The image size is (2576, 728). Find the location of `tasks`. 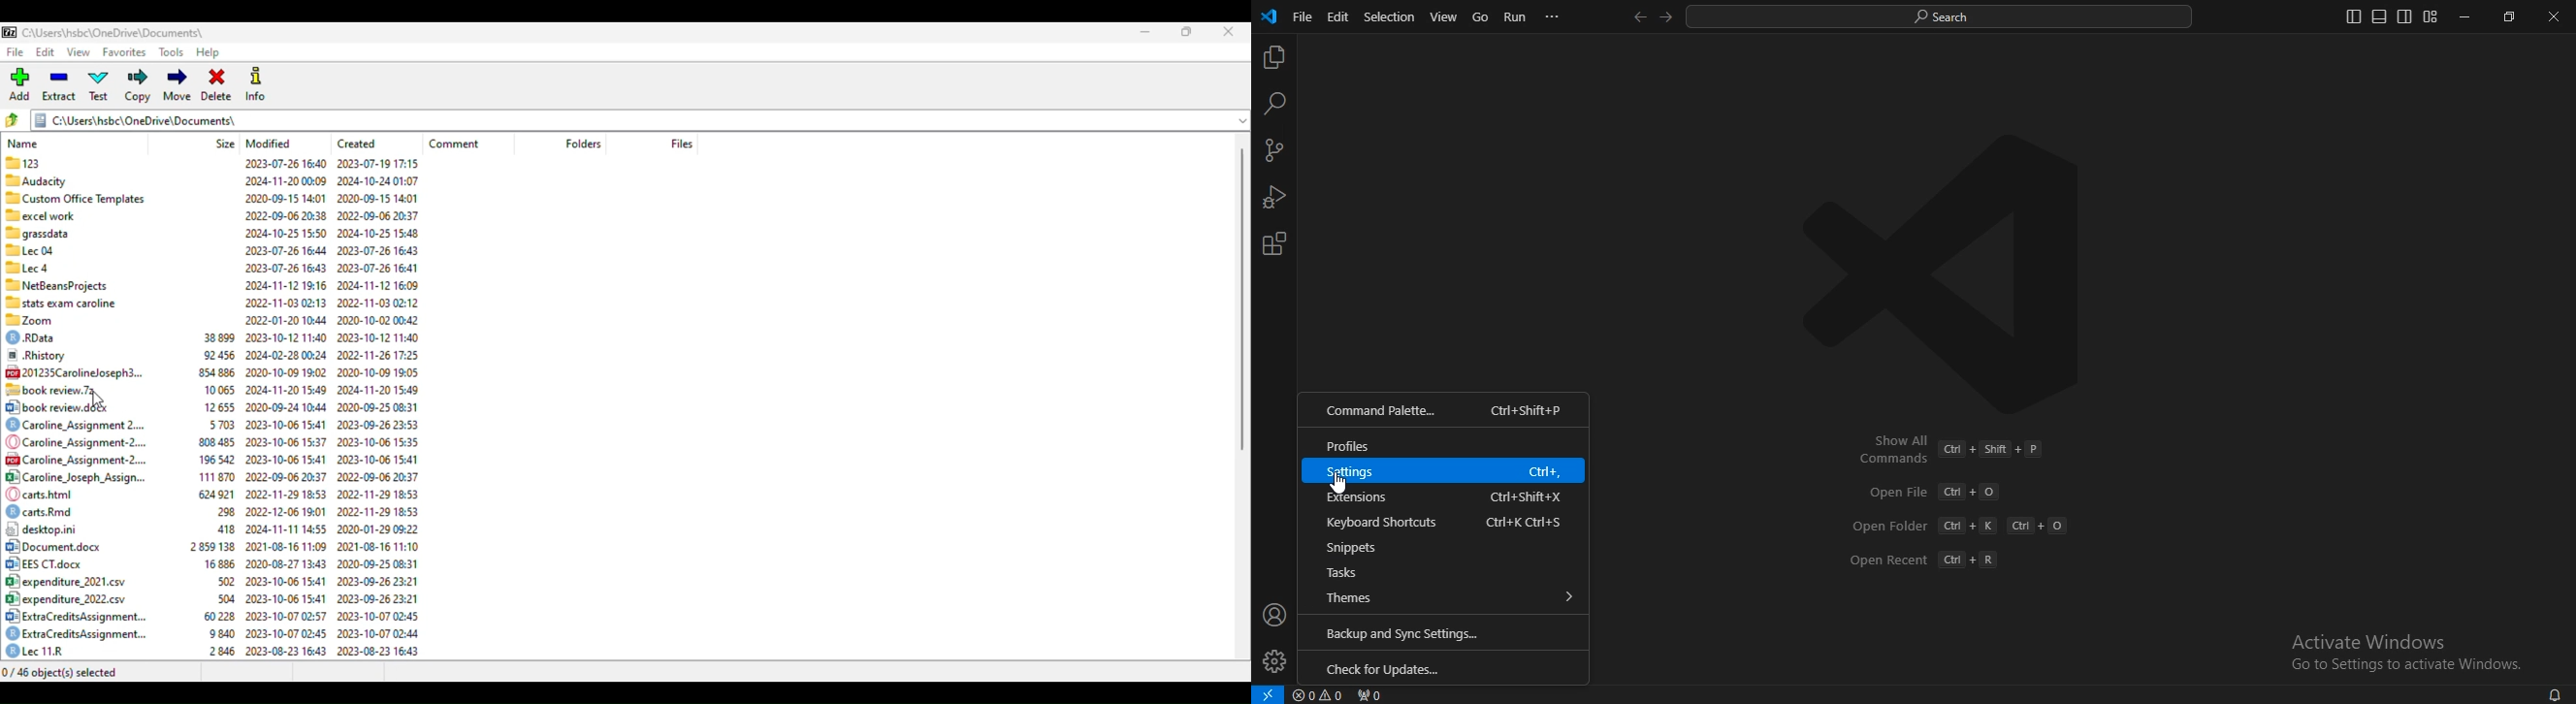

tasks is located at coordinates (1438, 573).